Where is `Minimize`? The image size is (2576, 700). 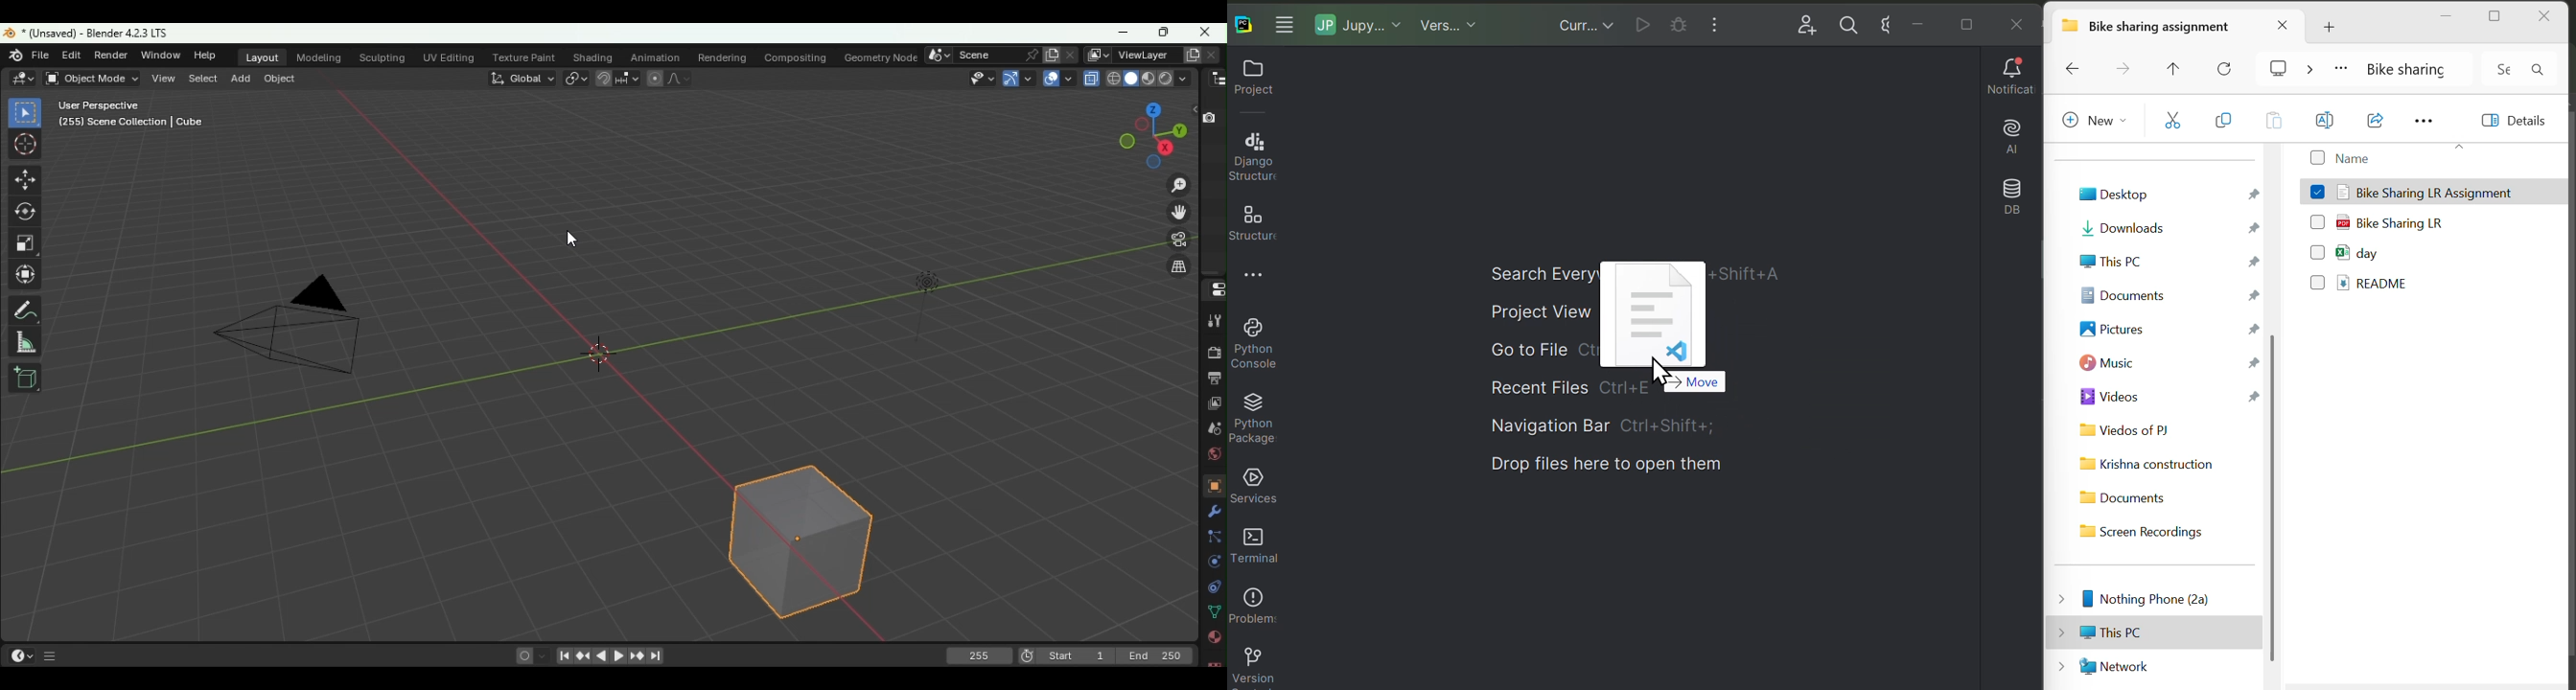 Minimize is located at coordinates (1122, 34).